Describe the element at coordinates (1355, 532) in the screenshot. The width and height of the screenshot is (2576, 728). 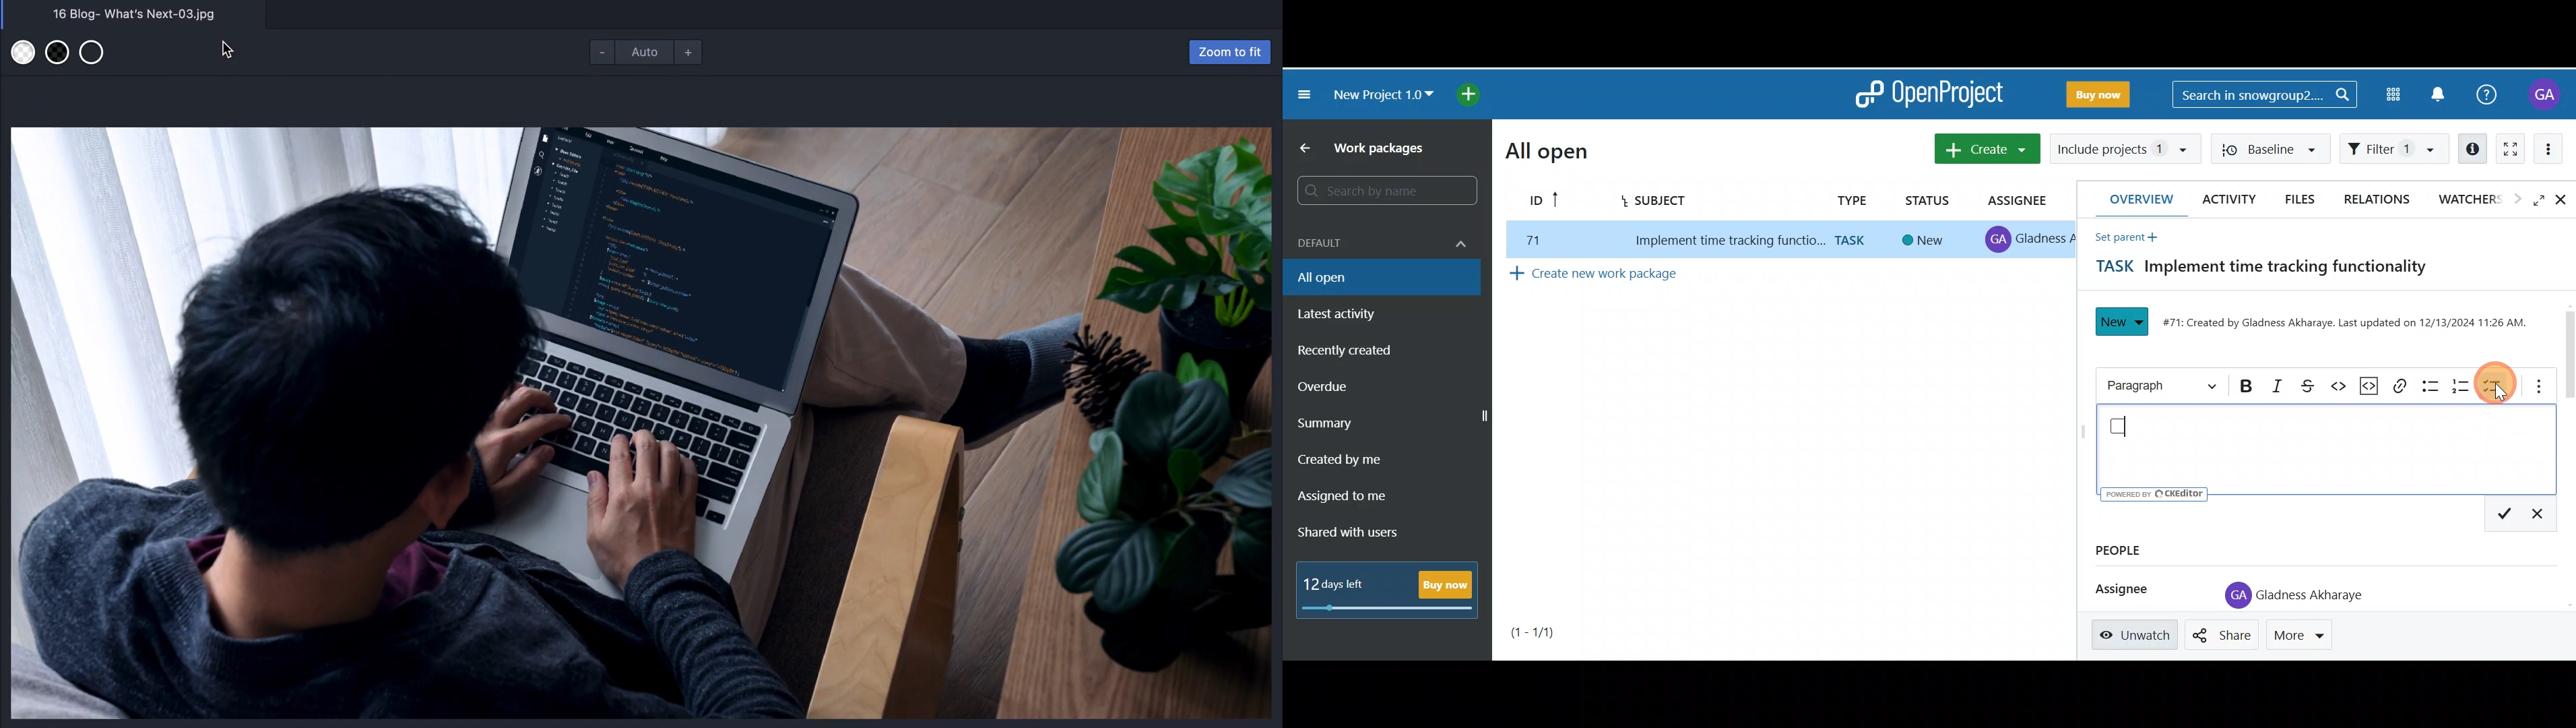
I see `Shared with users` at that location.